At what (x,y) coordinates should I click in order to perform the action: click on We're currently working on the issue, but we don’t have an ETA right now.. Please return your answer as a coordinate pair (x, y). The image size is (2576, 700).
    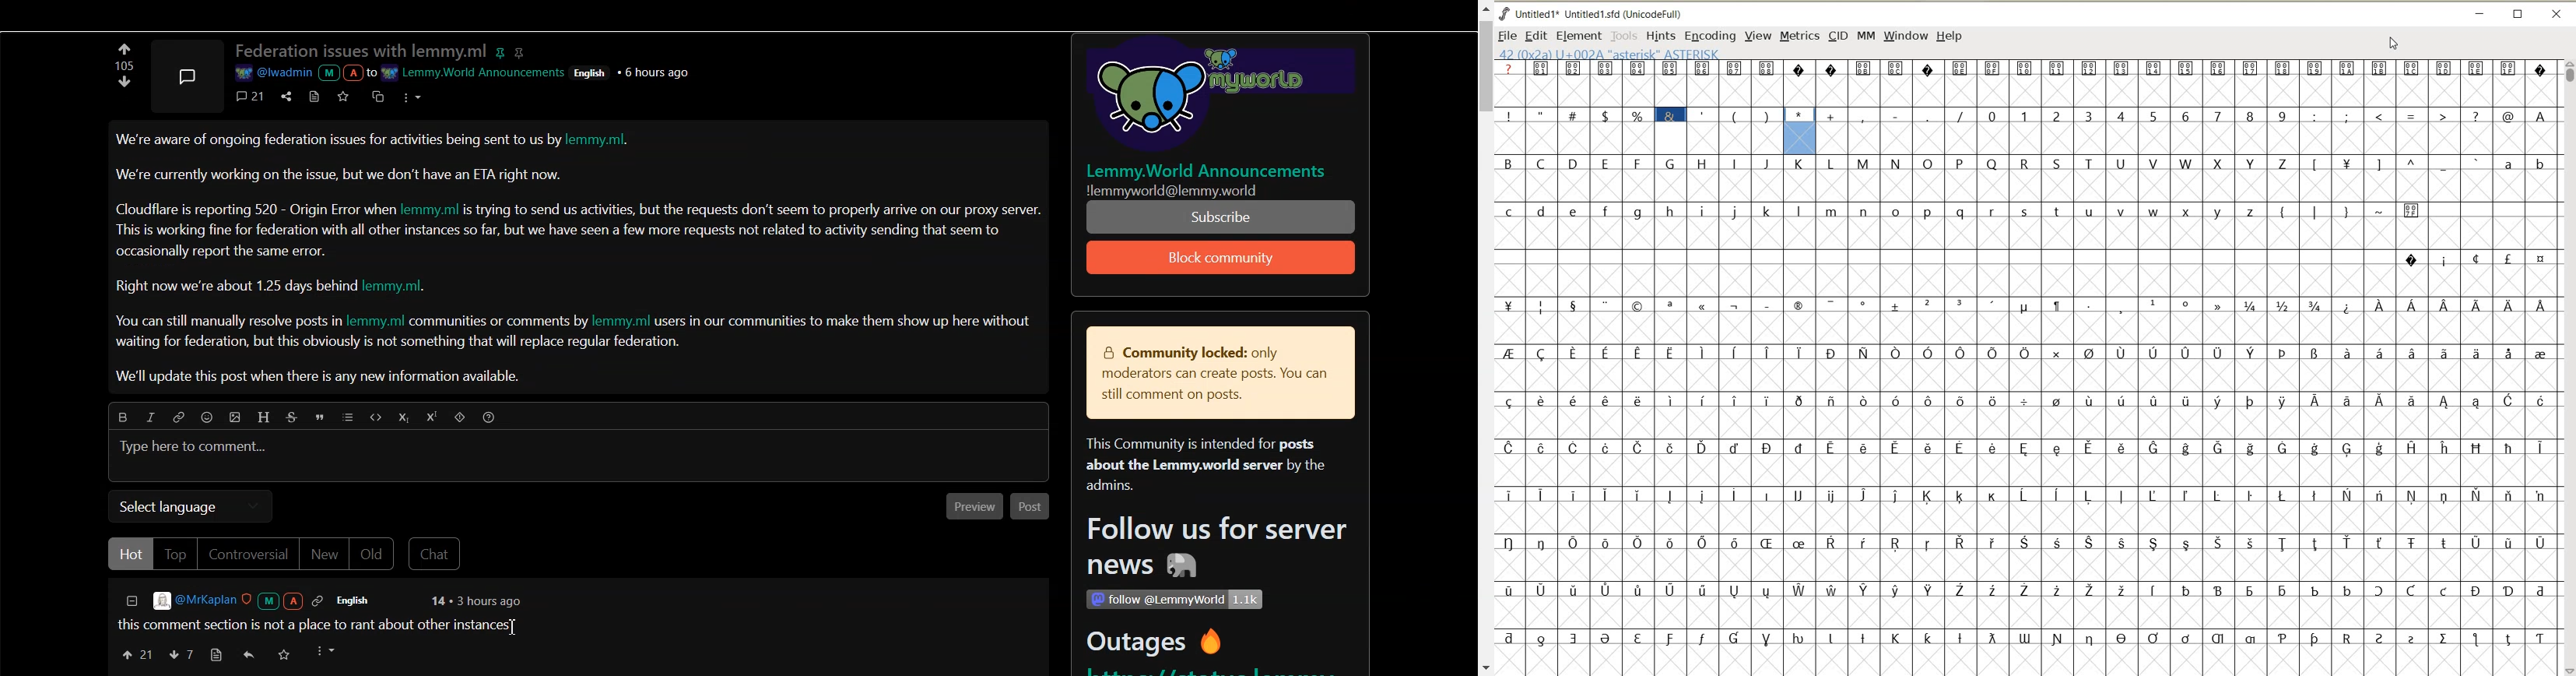
    Looking at the image, I should click on (340, 174).